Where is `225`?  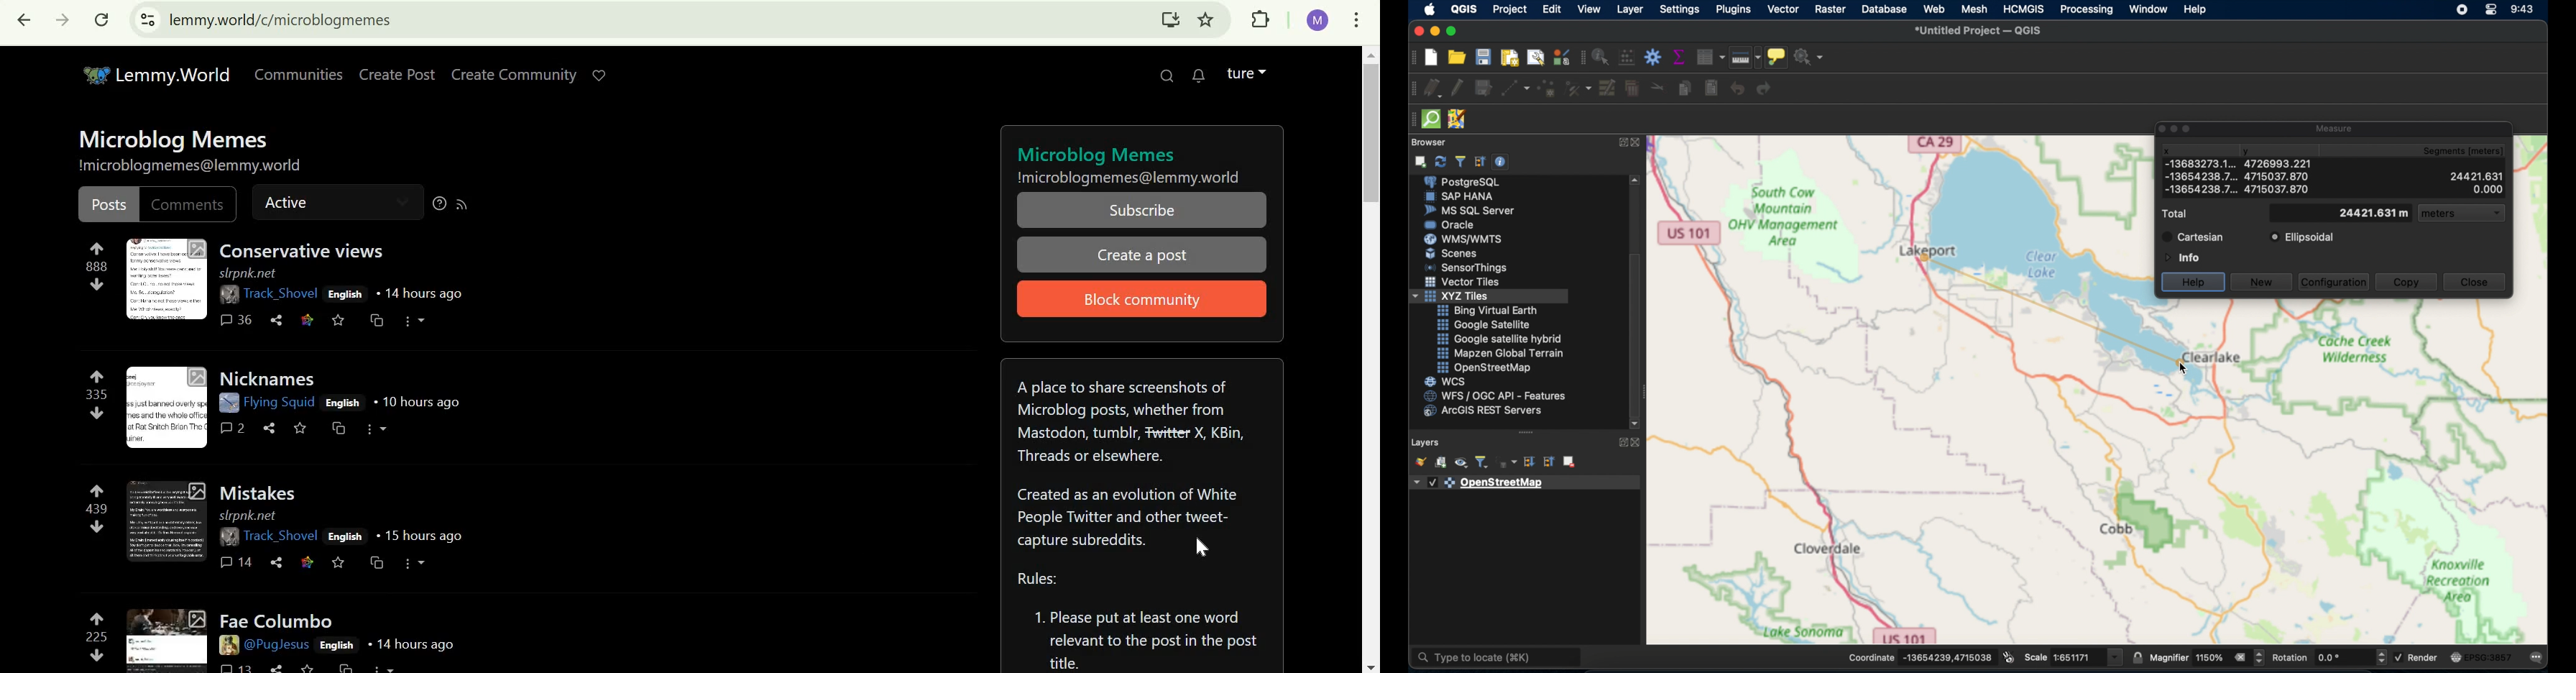 225 is located at coordinates (93, 636).